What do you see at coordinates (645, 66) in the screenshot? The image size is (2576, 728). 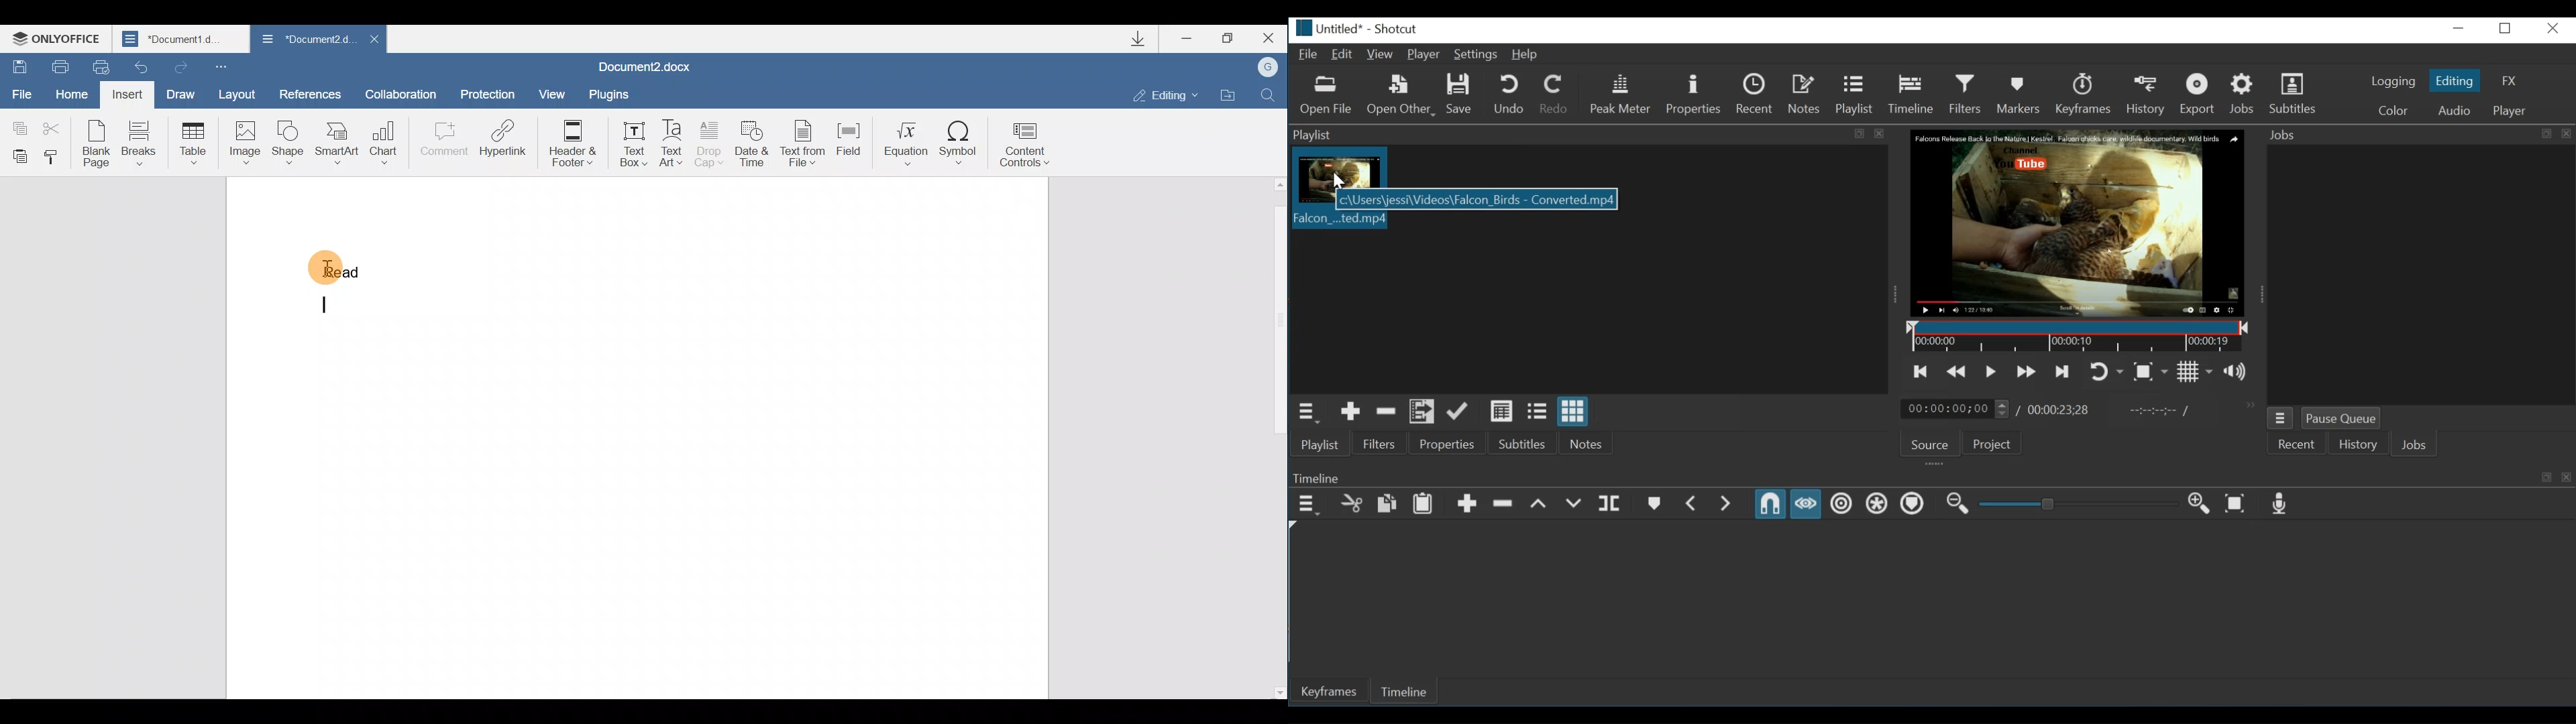 I see `Document2.docx` at bounding box center [645, 66].